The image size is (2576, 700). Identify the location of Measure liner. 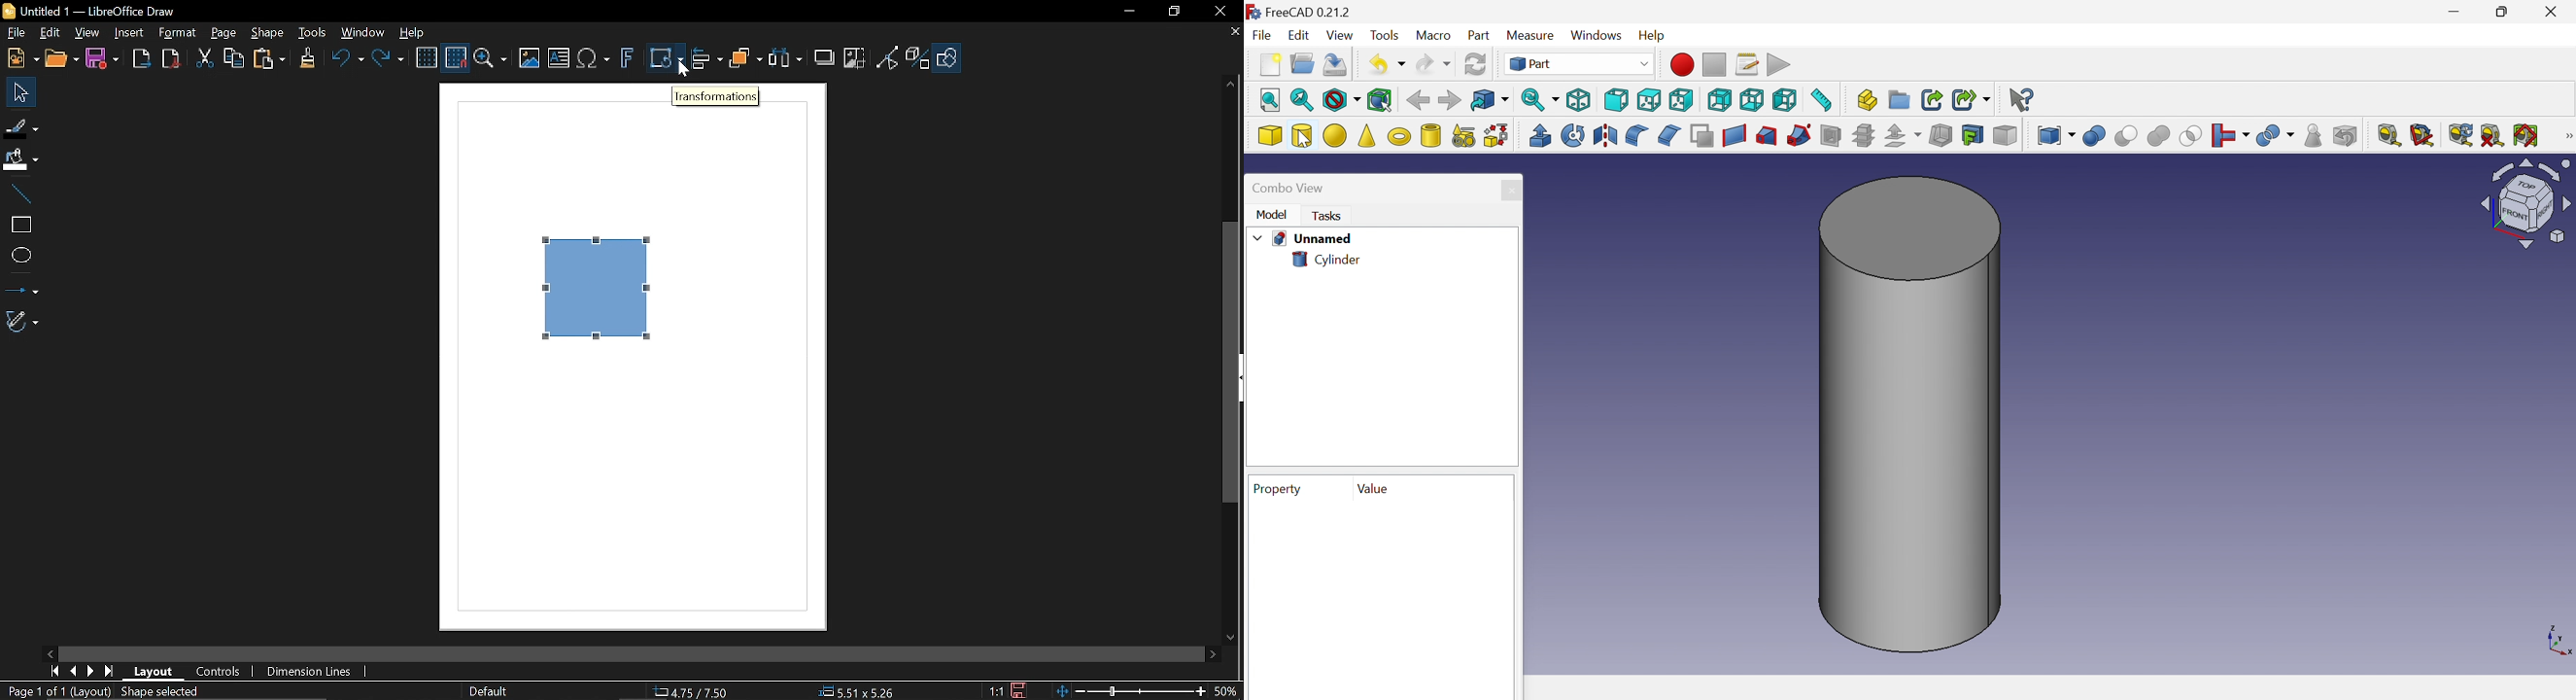
(2390, 135).